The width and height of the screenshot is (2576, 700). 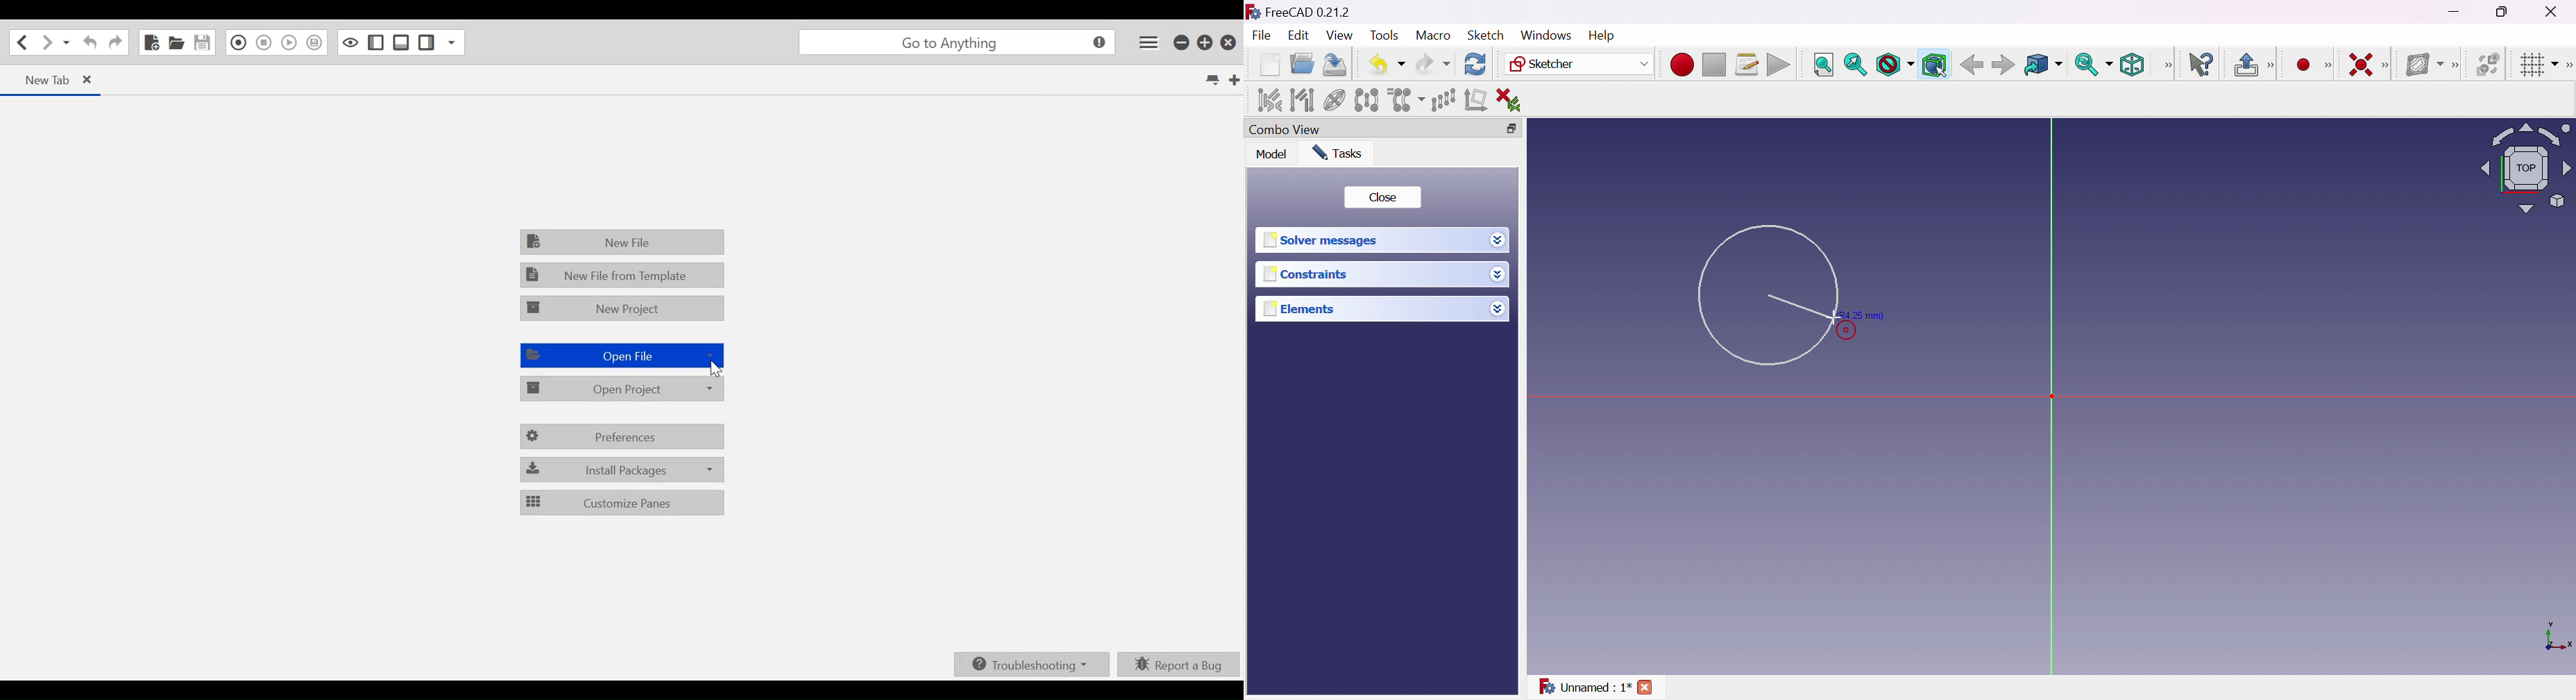 What do you see at coordinates (2457, 66) in the screenshot?
I see `Sketcher -spline tools` at bounding box center [2457, 66].